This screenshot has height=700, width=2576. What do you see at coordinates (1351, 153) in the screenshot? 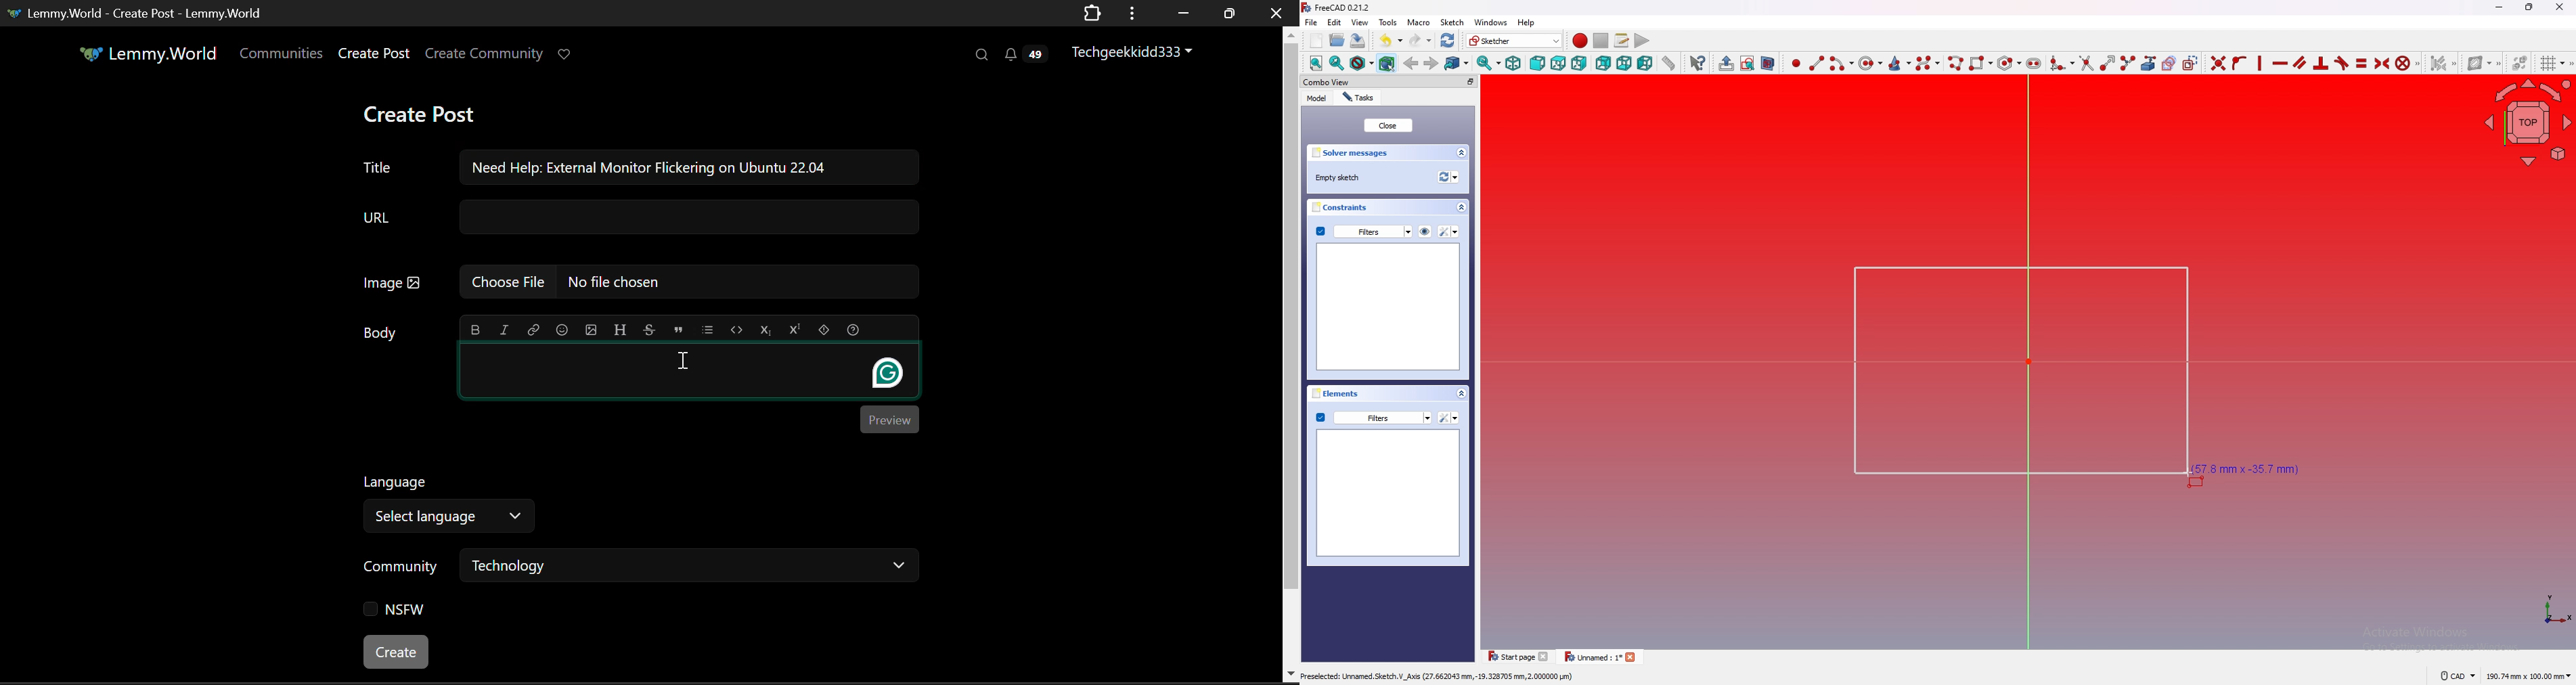
I see `solver messages` at bounding box center [1351, 153].